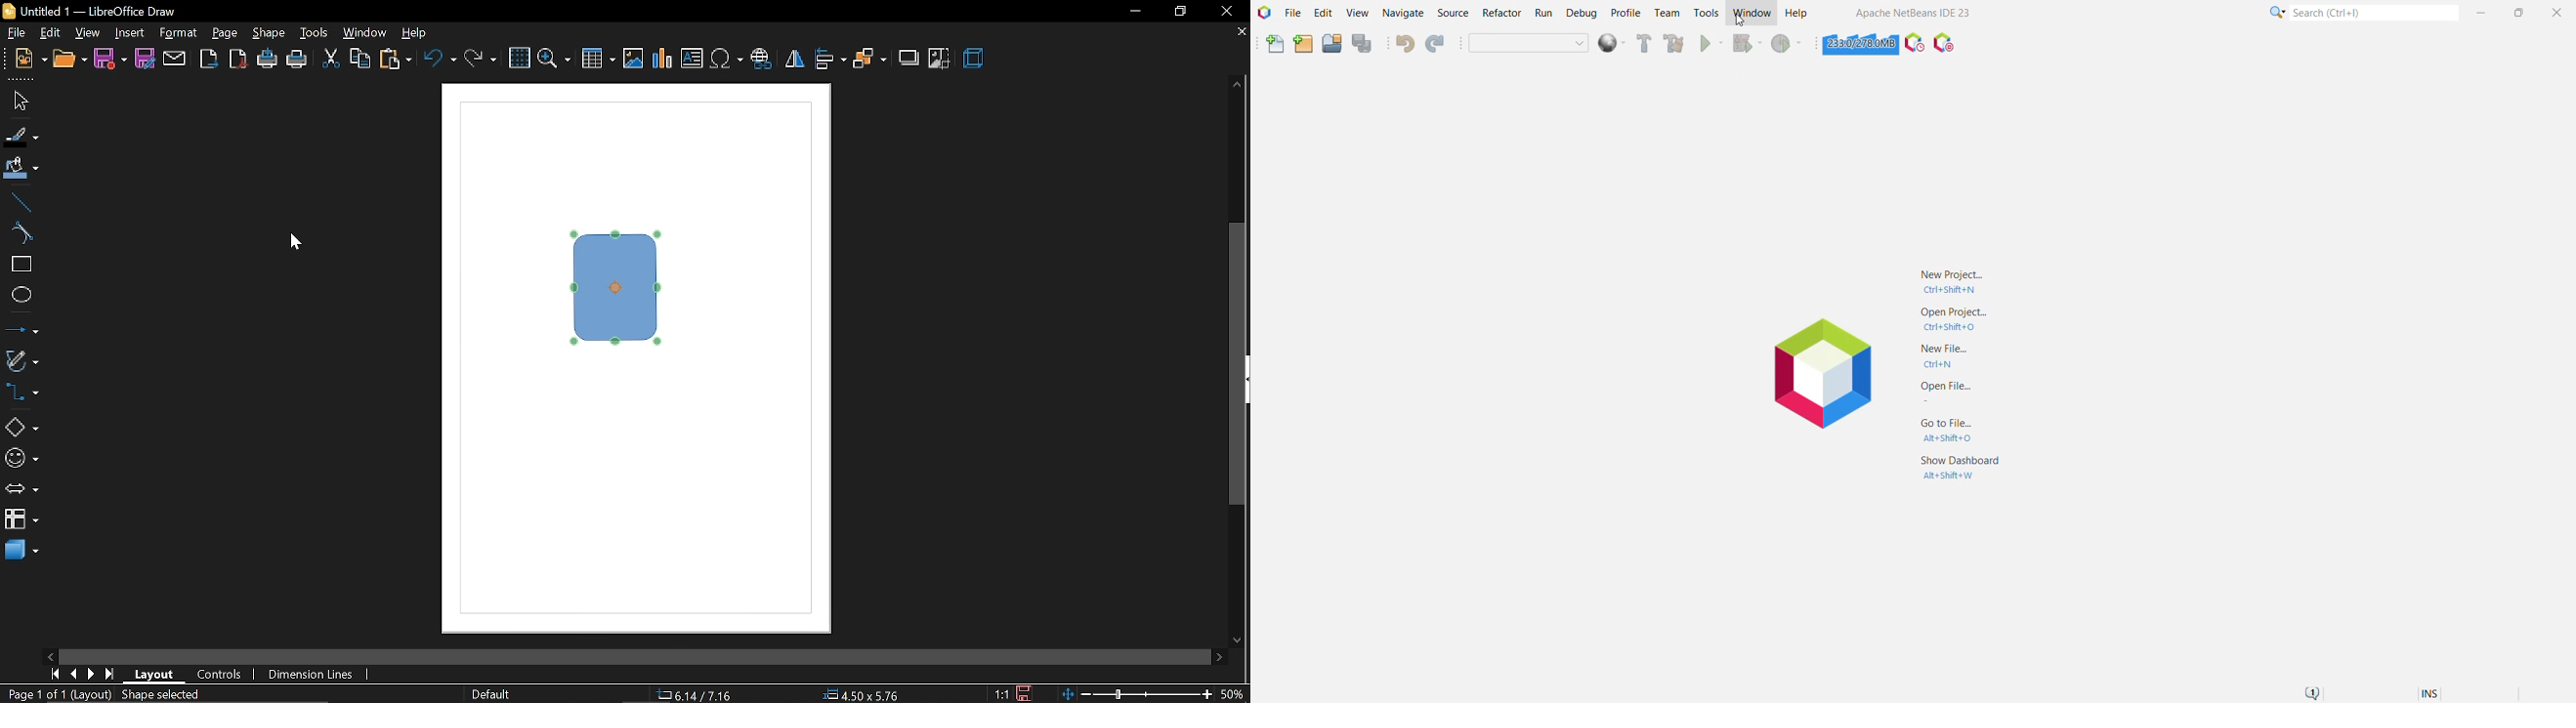  What do you see at coordinates (91, 11) in the screenshot?
I see `current window` at bounding box center [91, 11].